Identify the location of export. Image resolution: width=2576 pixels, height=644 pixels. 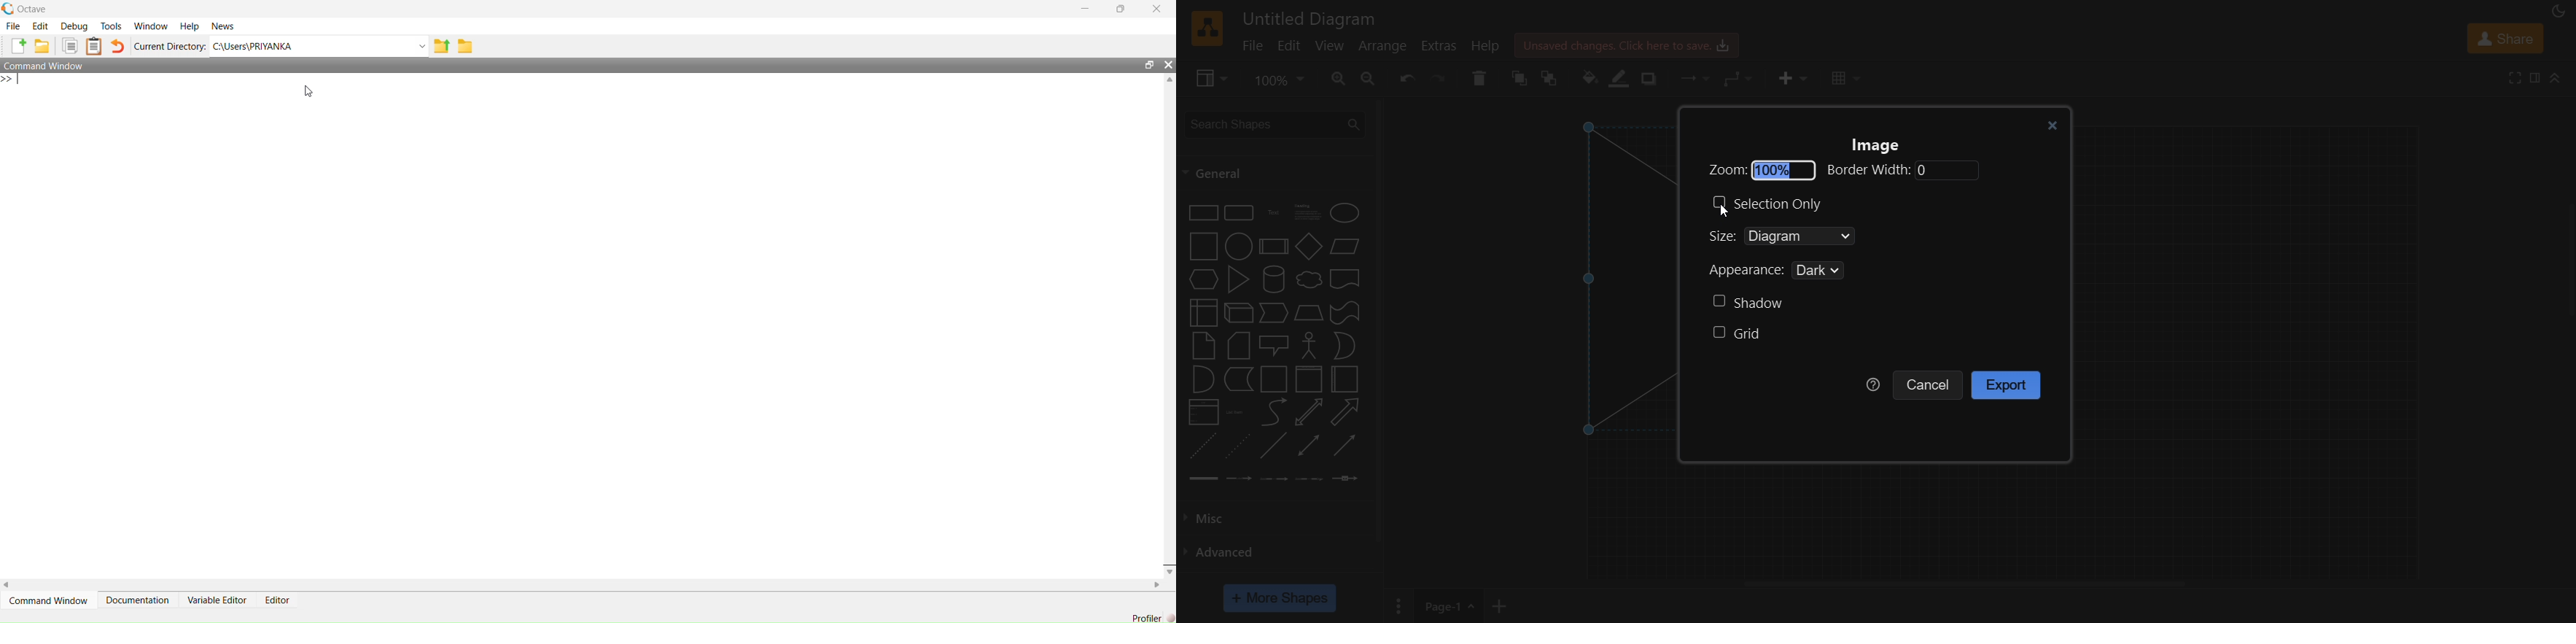
(2008, 385).